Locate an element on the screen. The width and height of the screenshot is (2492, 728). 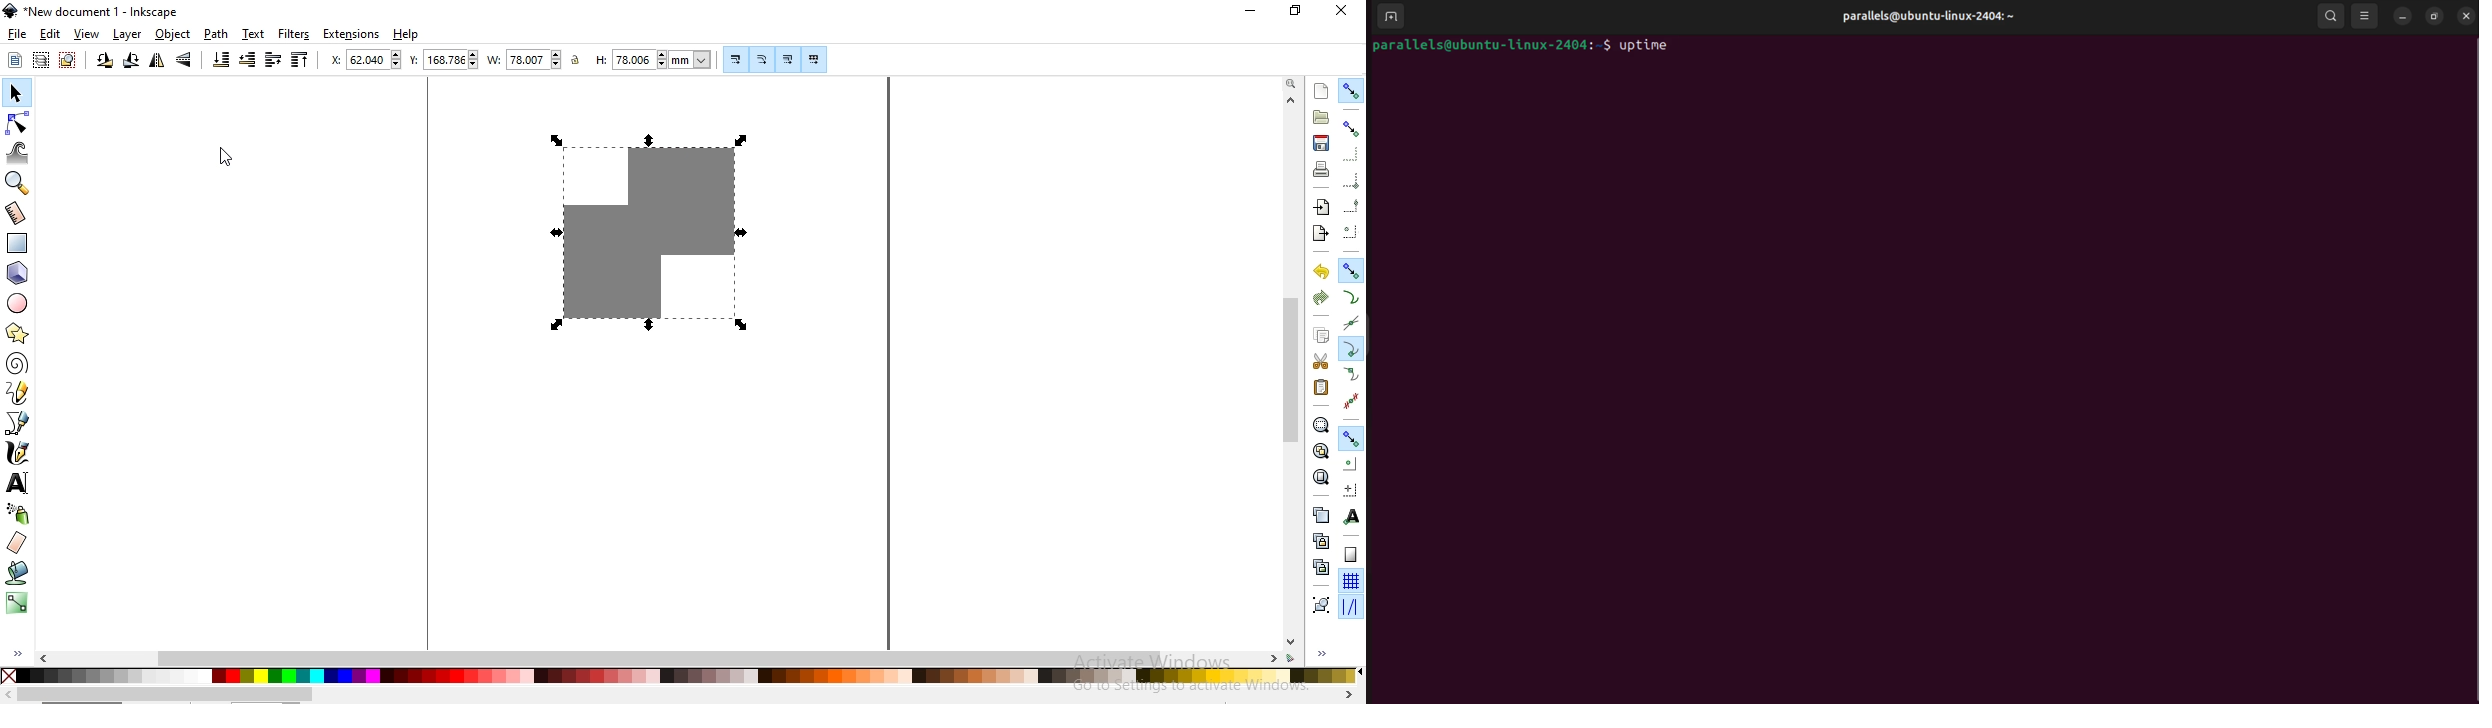
lower selection to bottom is located at coordinates (219, 60).